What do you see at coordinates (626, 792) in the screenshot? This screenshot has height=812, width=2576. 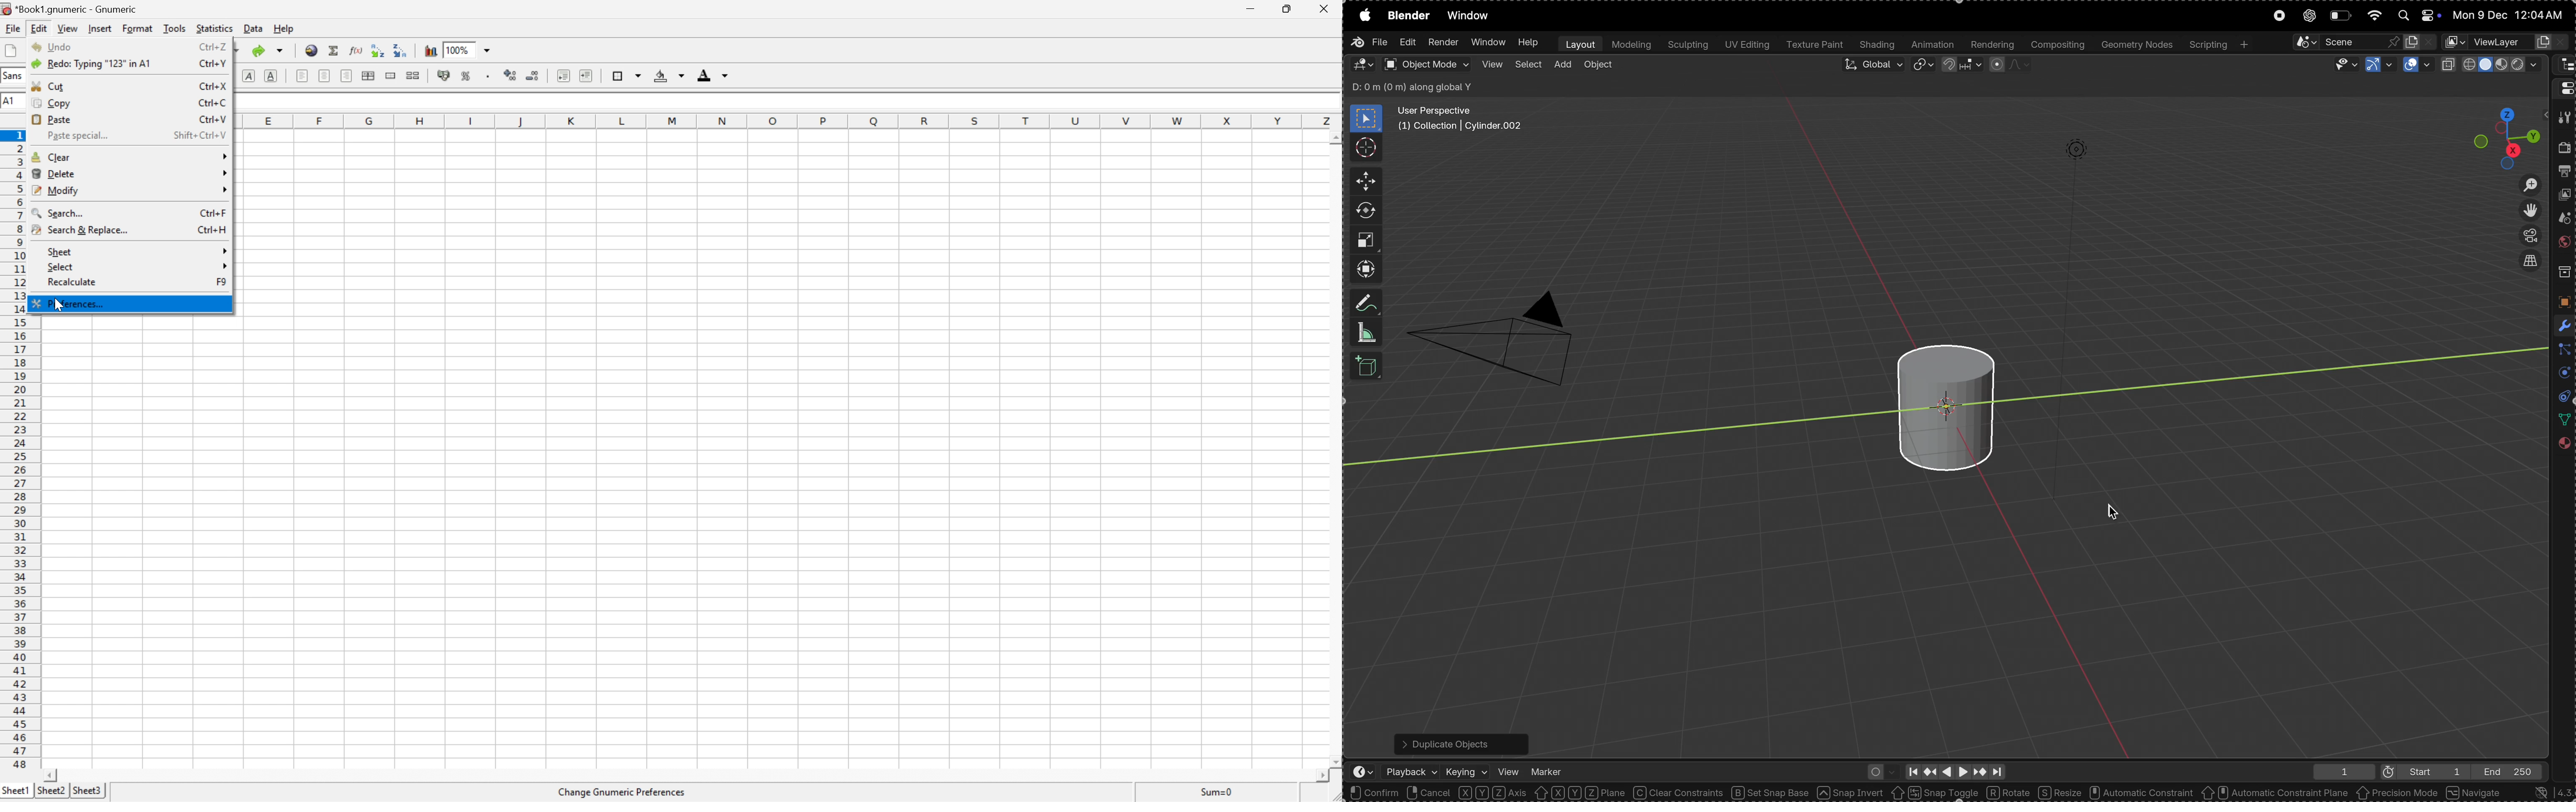 I see `change gnumeric preferences` at bounding box center [626, 792].